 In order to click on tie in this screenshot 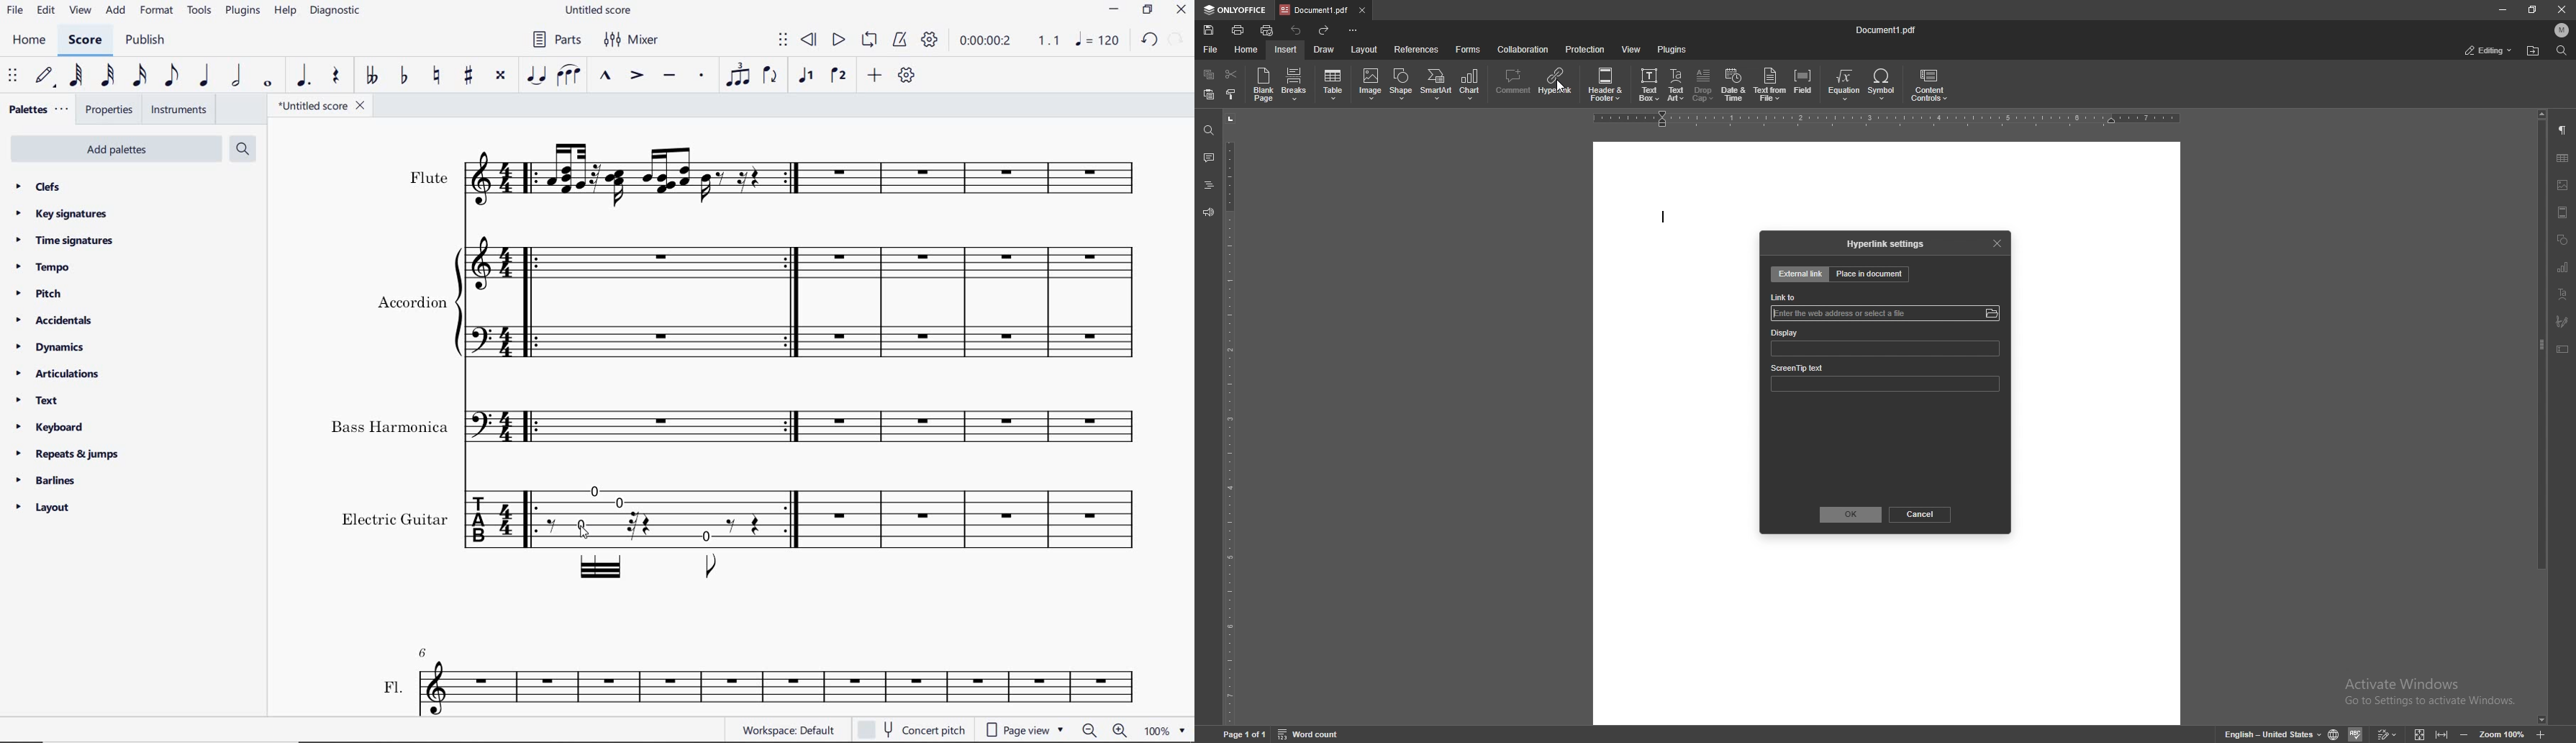, I will do `click(538, 74)`.